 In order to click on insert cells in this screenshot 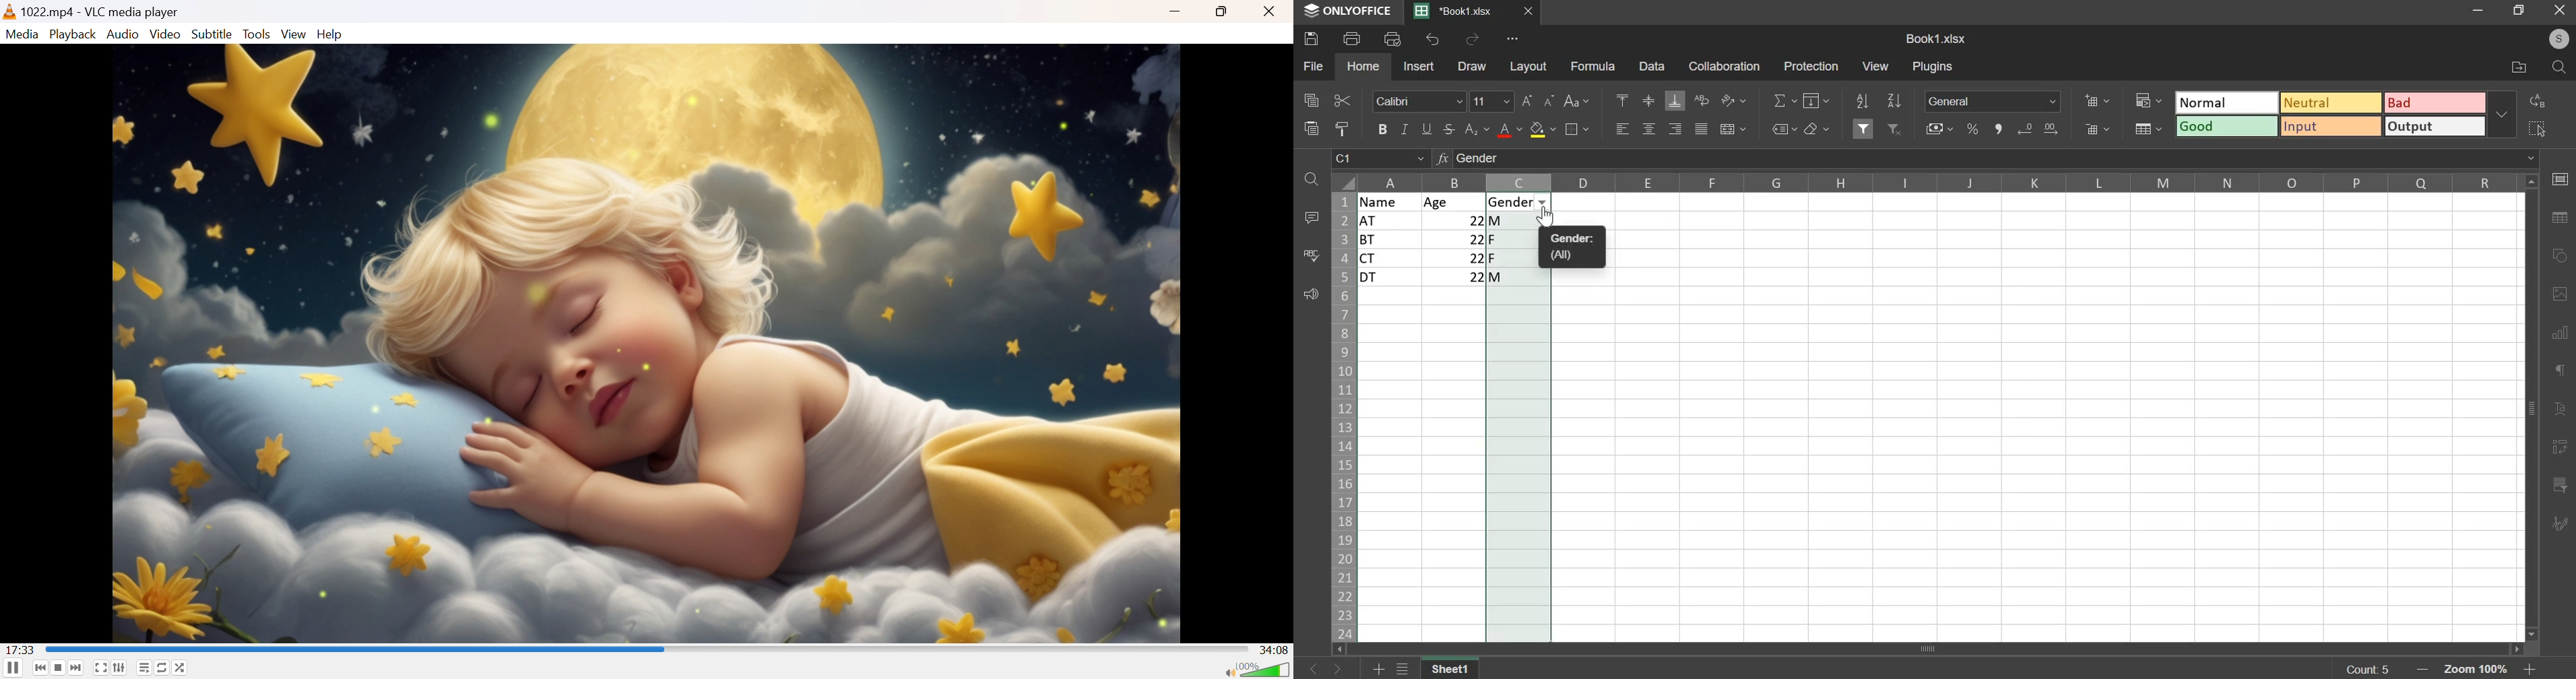, I will do `click(2097, 101)`.